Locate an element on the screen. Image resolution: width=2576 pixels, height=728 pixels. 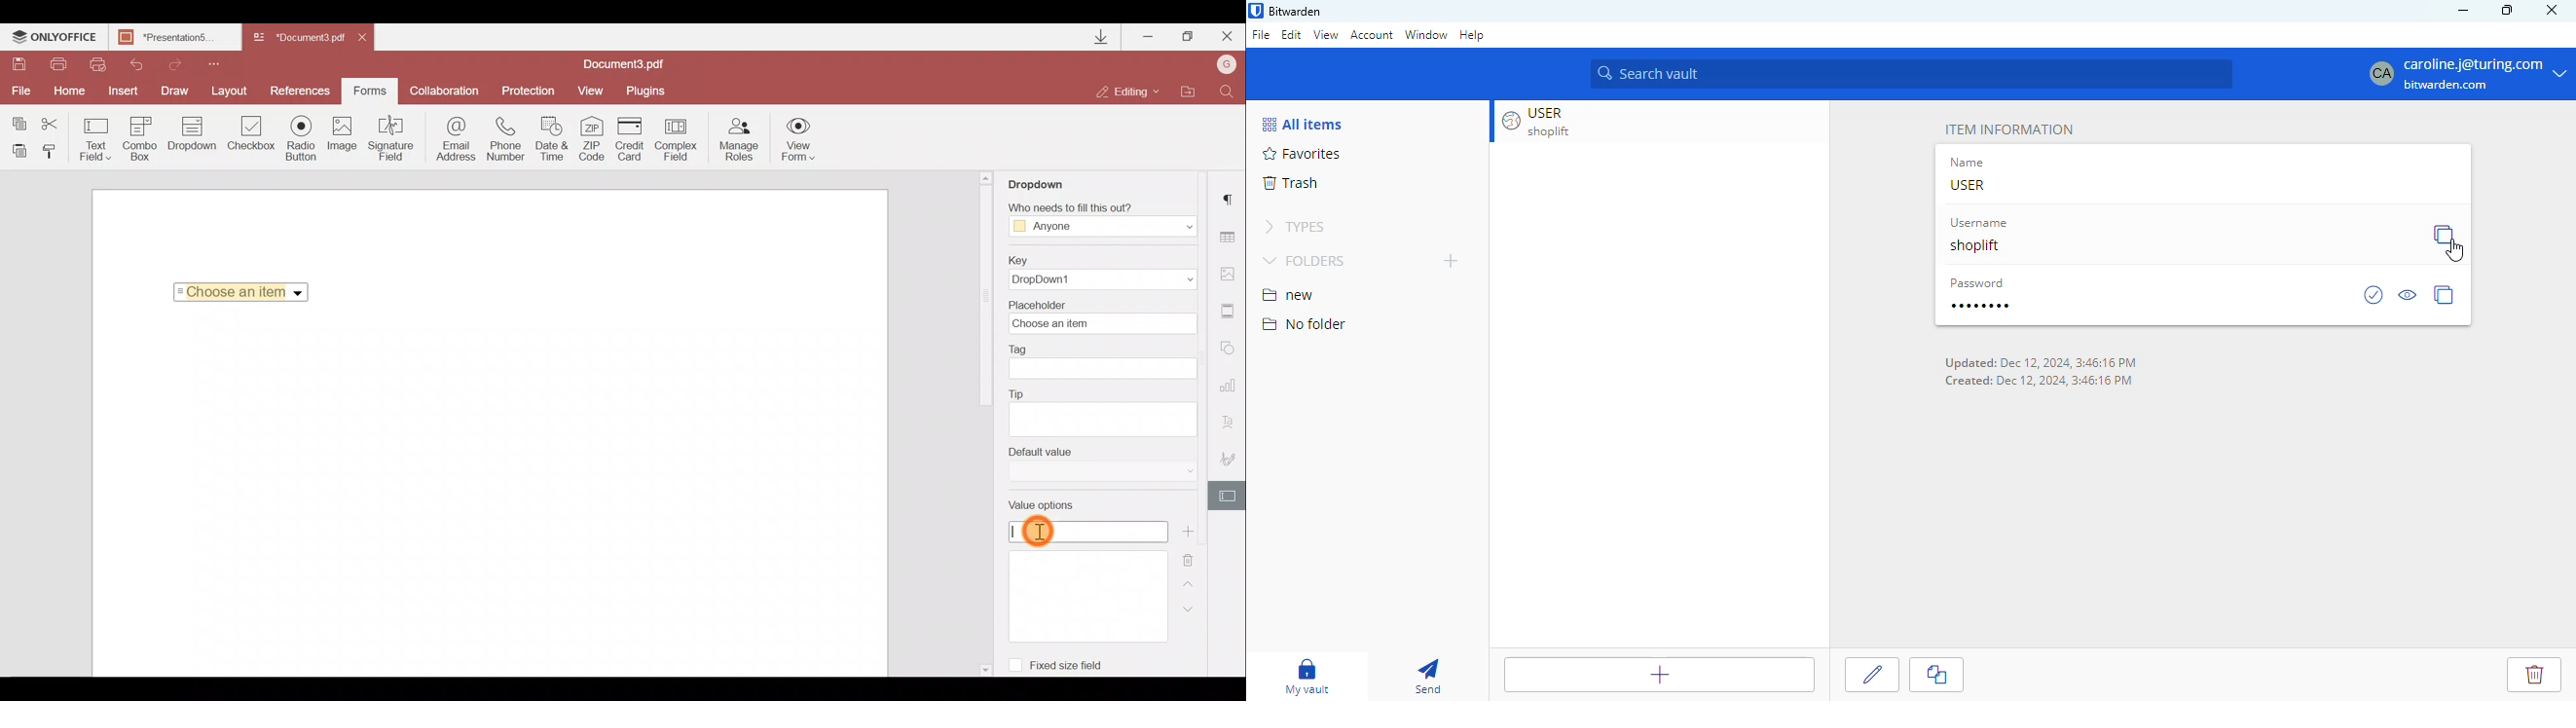
Account name is located at coordinates (1223, 66).